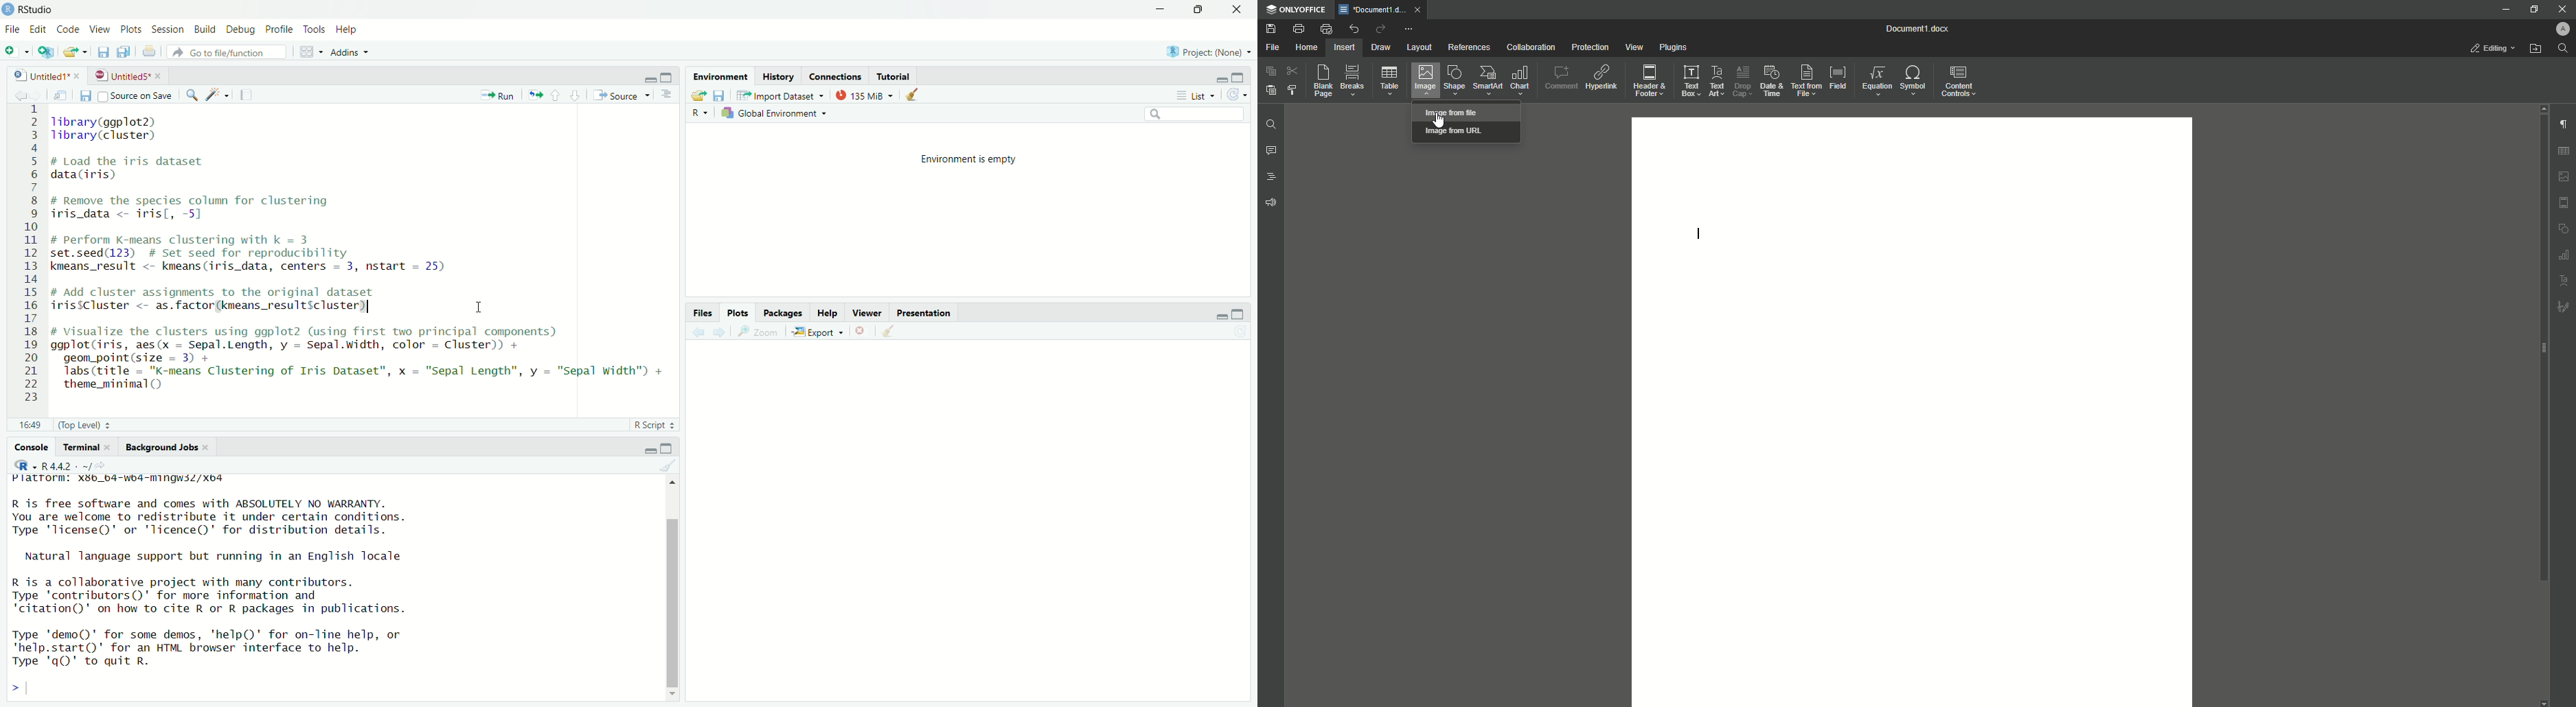 The height and width of the screenshot is (728, 2576). I want to click on tools, so click(316, 29).